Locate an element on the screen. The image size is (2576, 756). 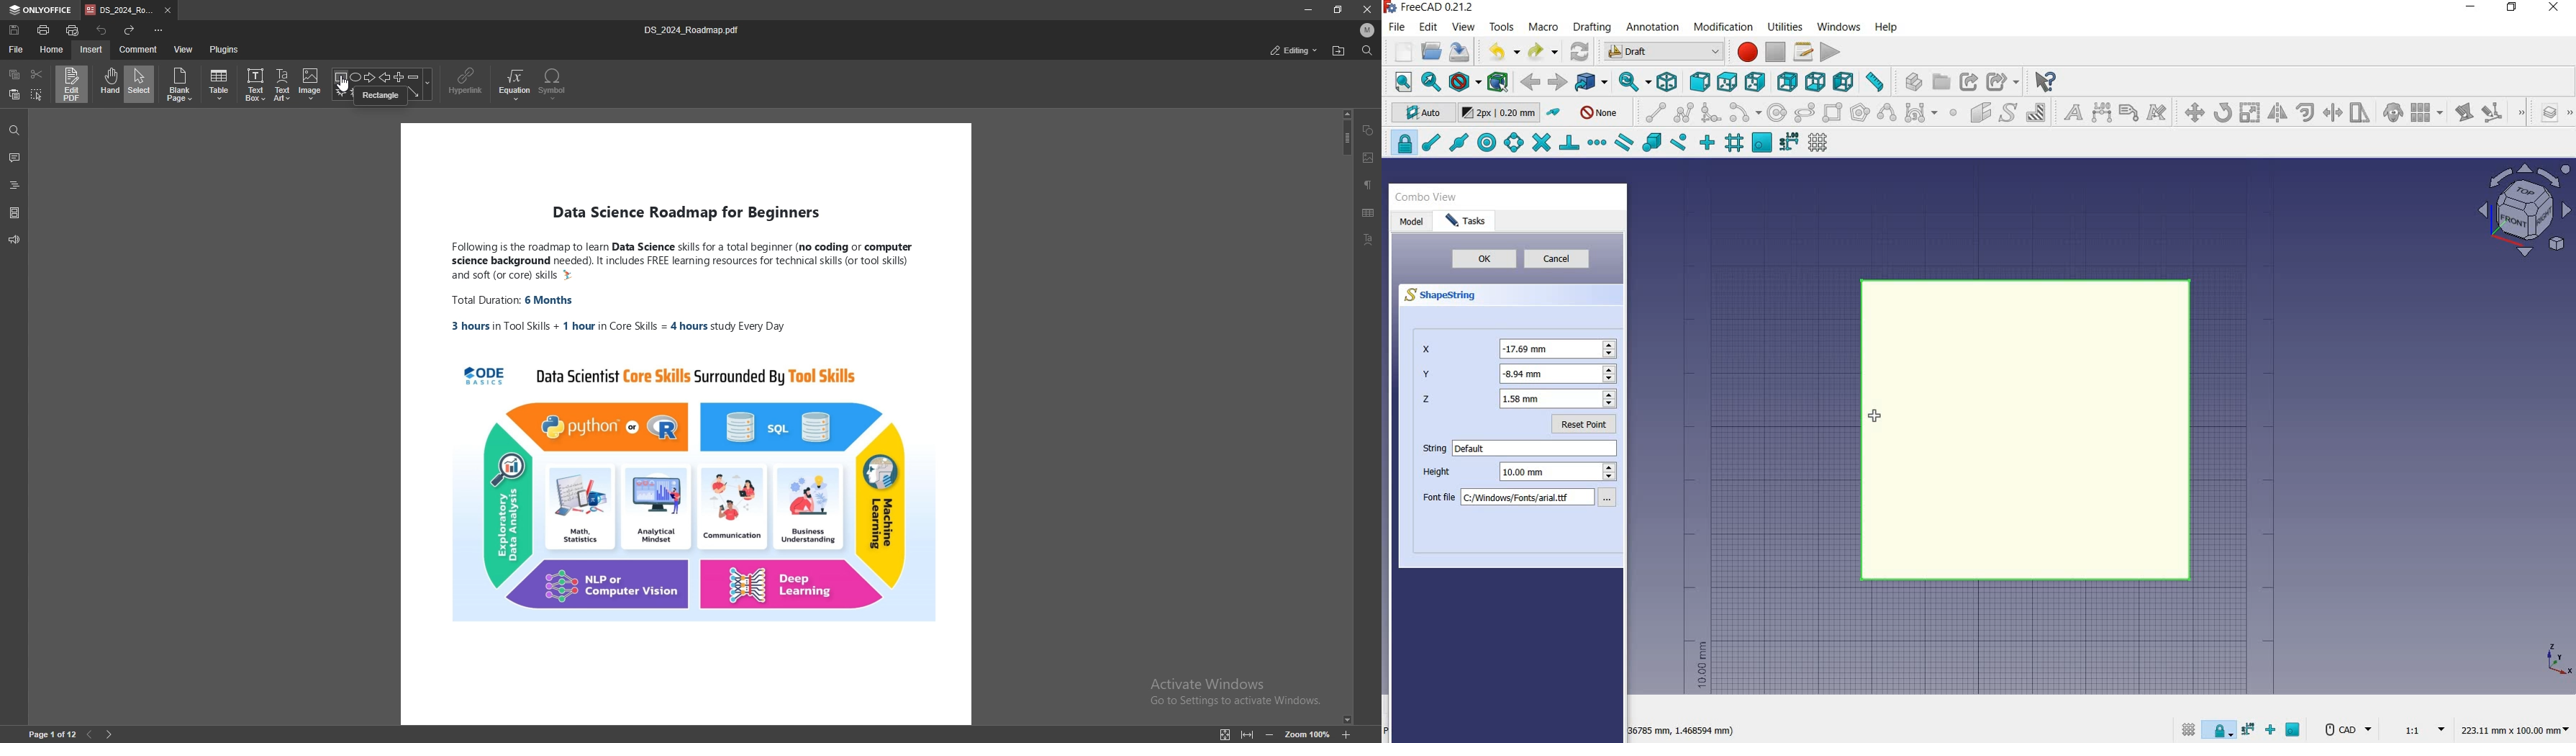
model is located at coordinates (1412, 221).